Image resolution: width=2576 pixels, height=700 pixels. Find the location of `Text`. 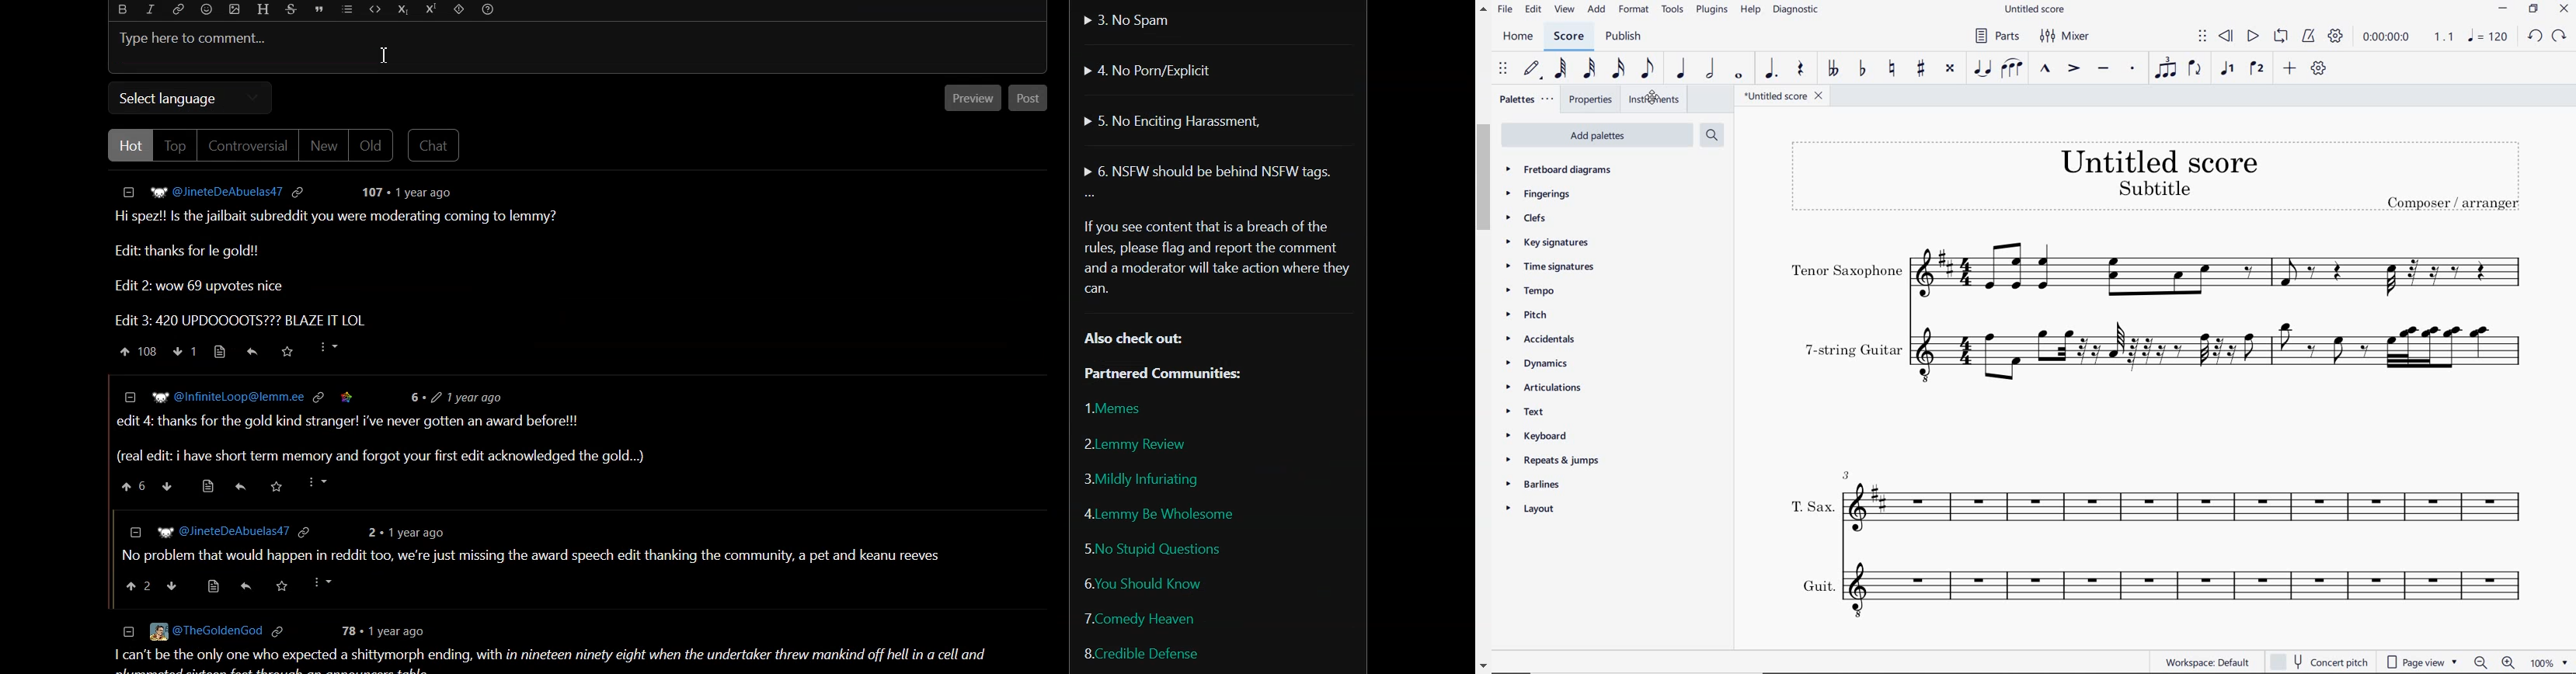

Text is located at coordinates (1215, 258).